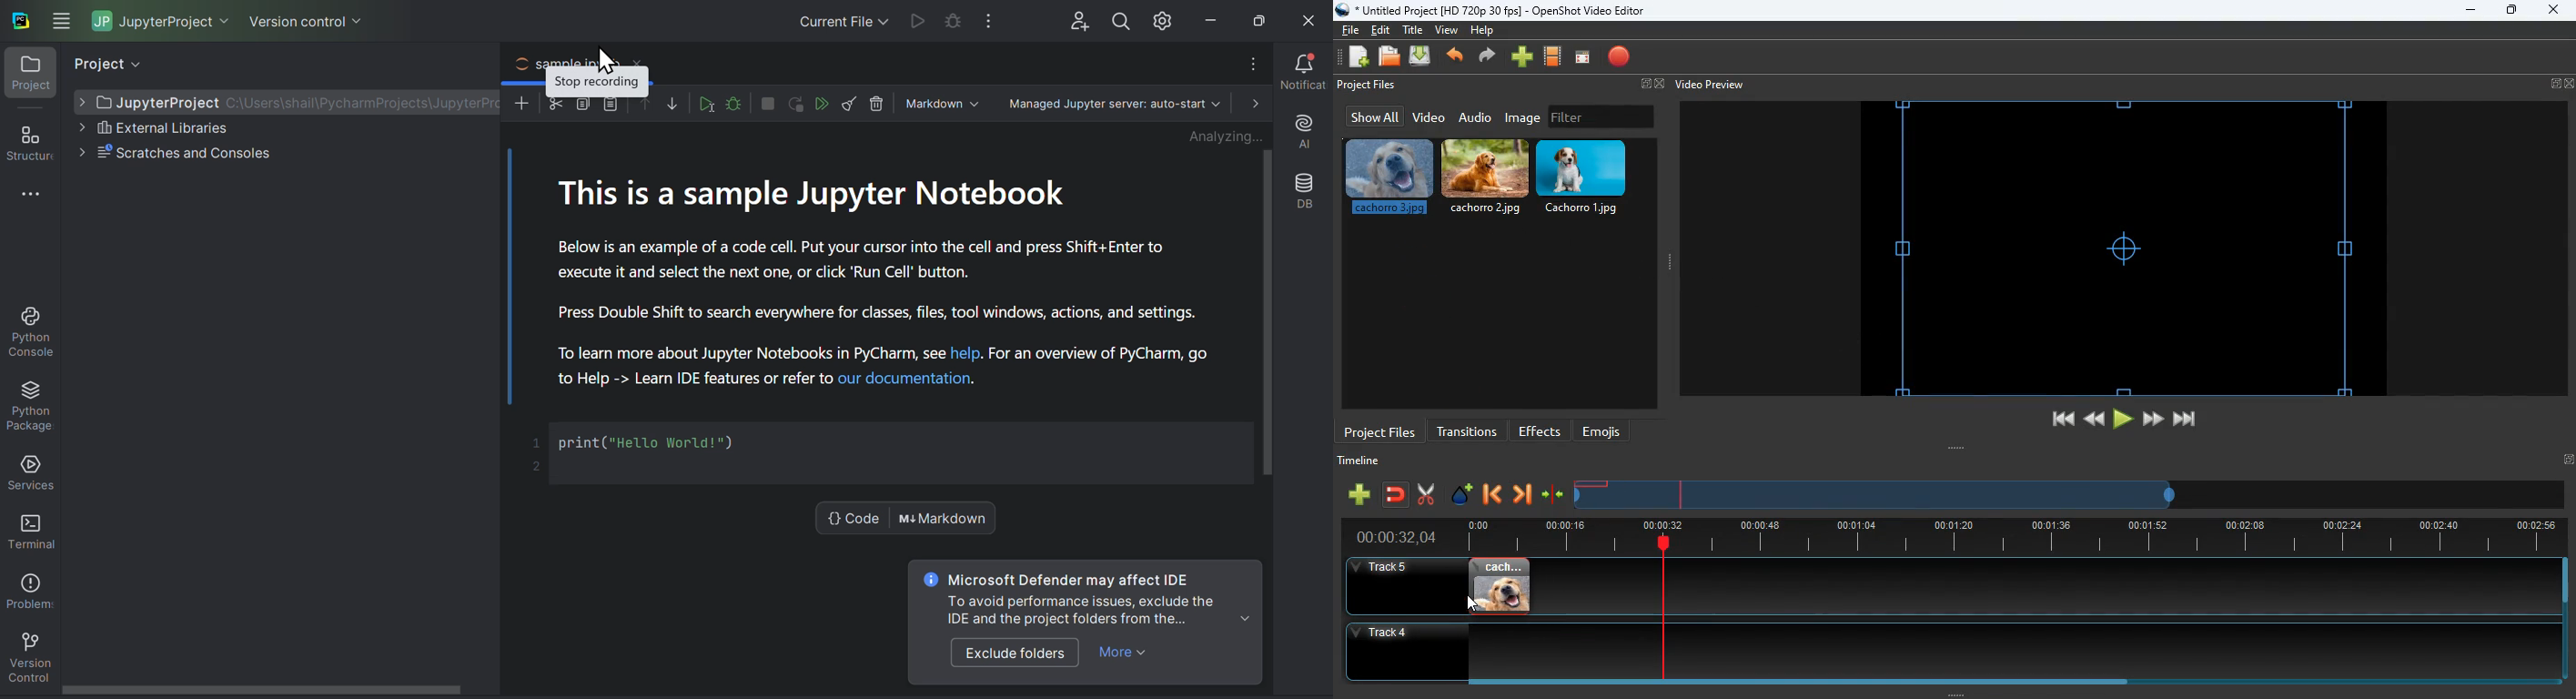 This screenshot has height=700, width=2576. Describe the element at coordinates (1389, 177) in the screenshot. I see `cachorro.3.jpg` at that location.